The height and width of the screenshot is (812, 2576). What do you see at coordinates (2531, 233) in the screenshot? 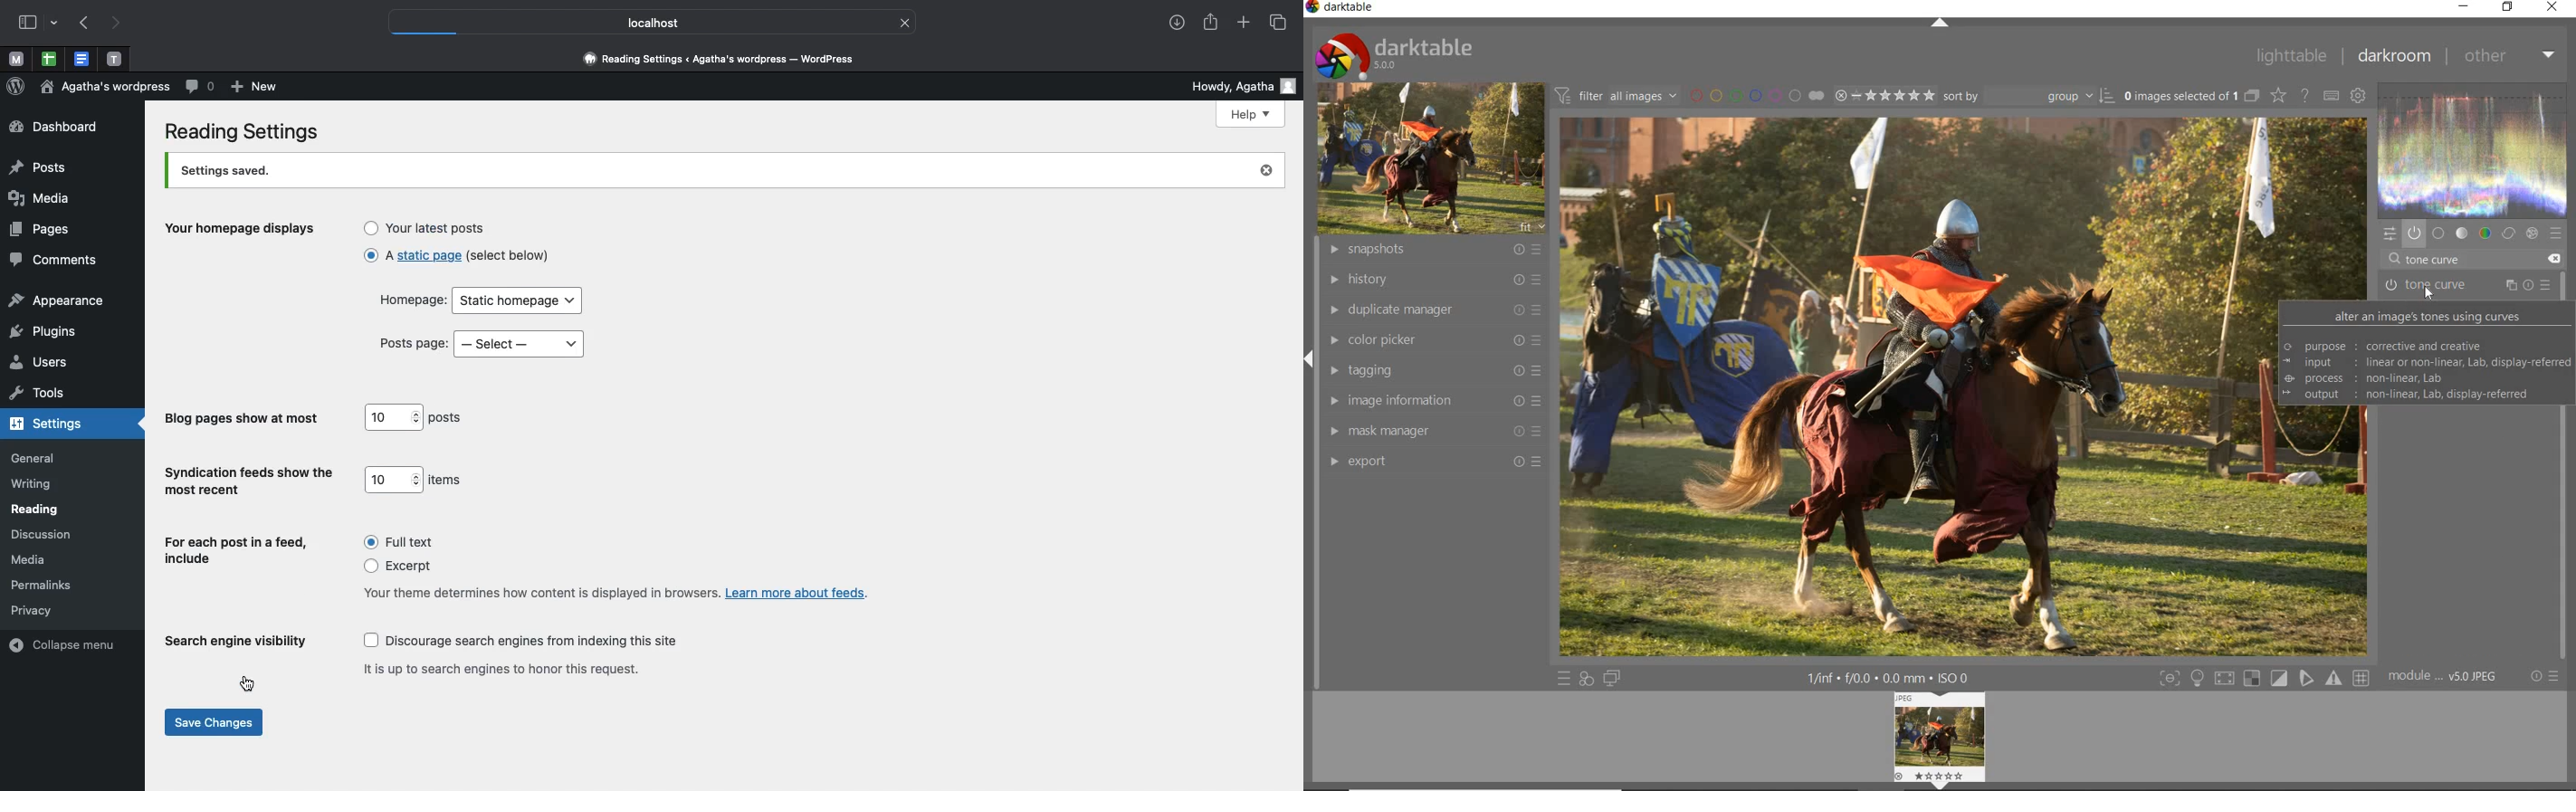
I see `effect` at bounding box center [2531, 233].